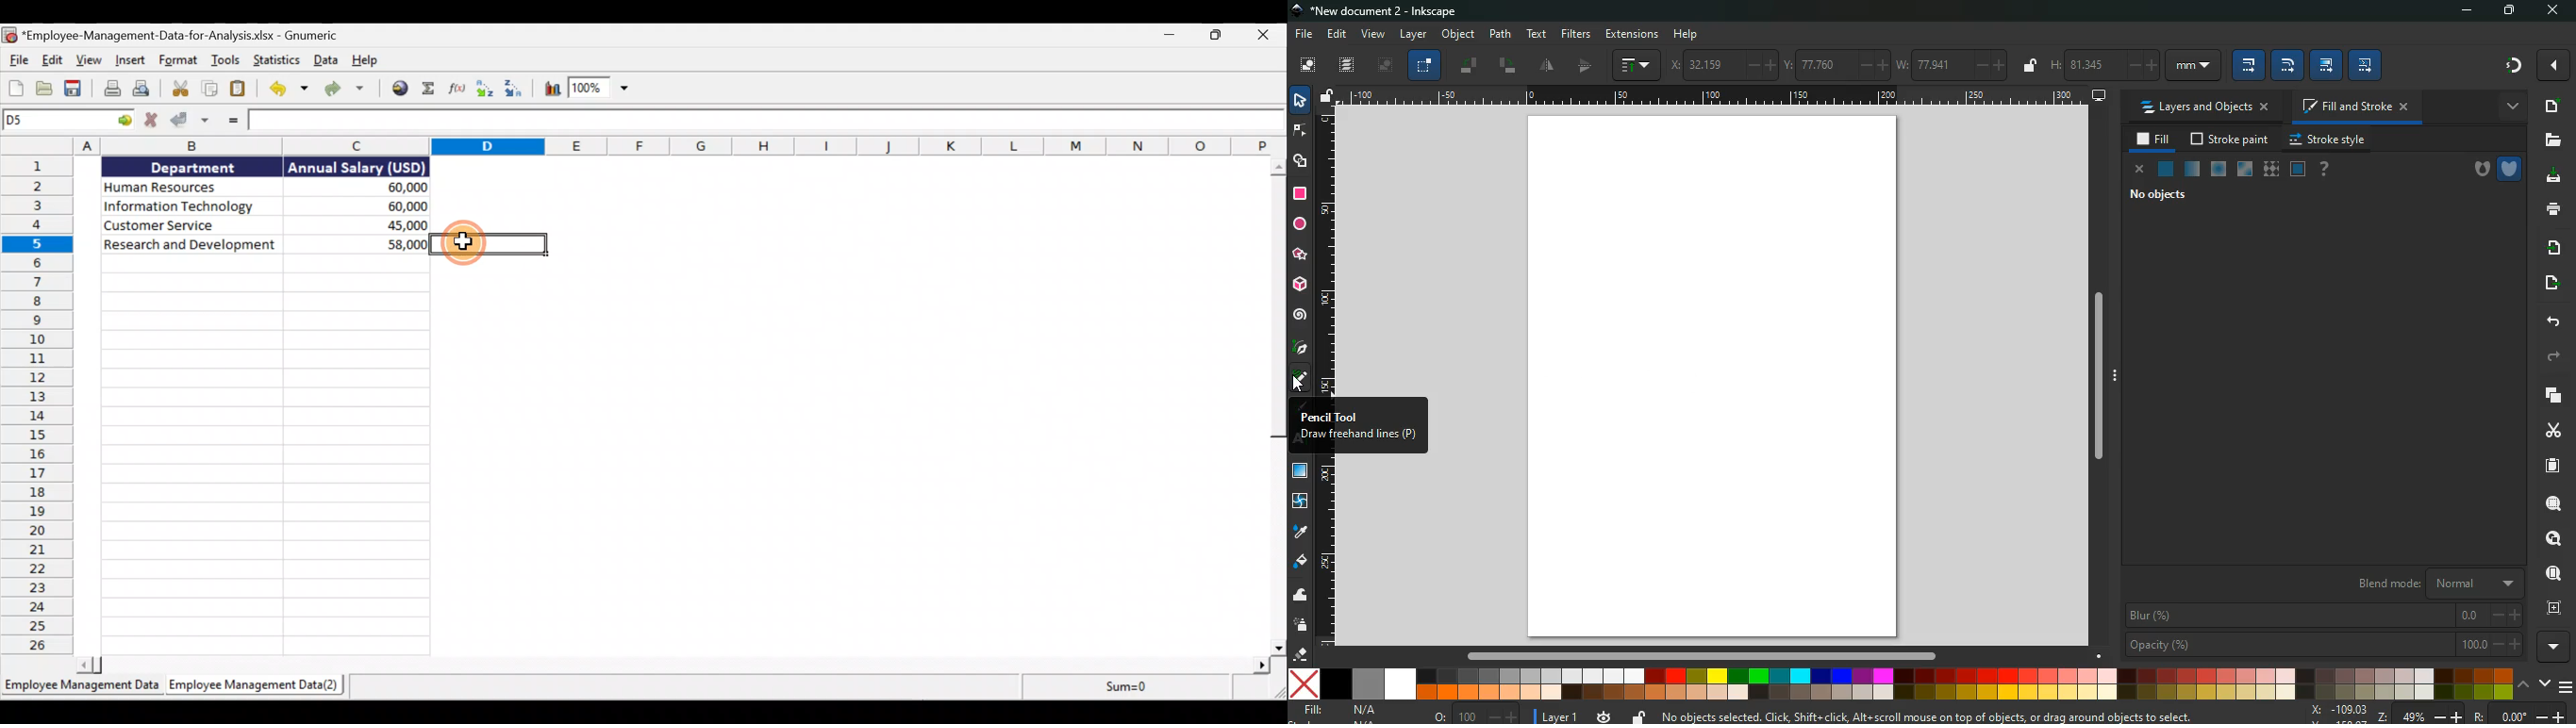 The width and height of the screenshot is (2576, 728). What do you see at coordinates (17, 59) in the screenshot?
I see `File` at bounding box center [17, 59].